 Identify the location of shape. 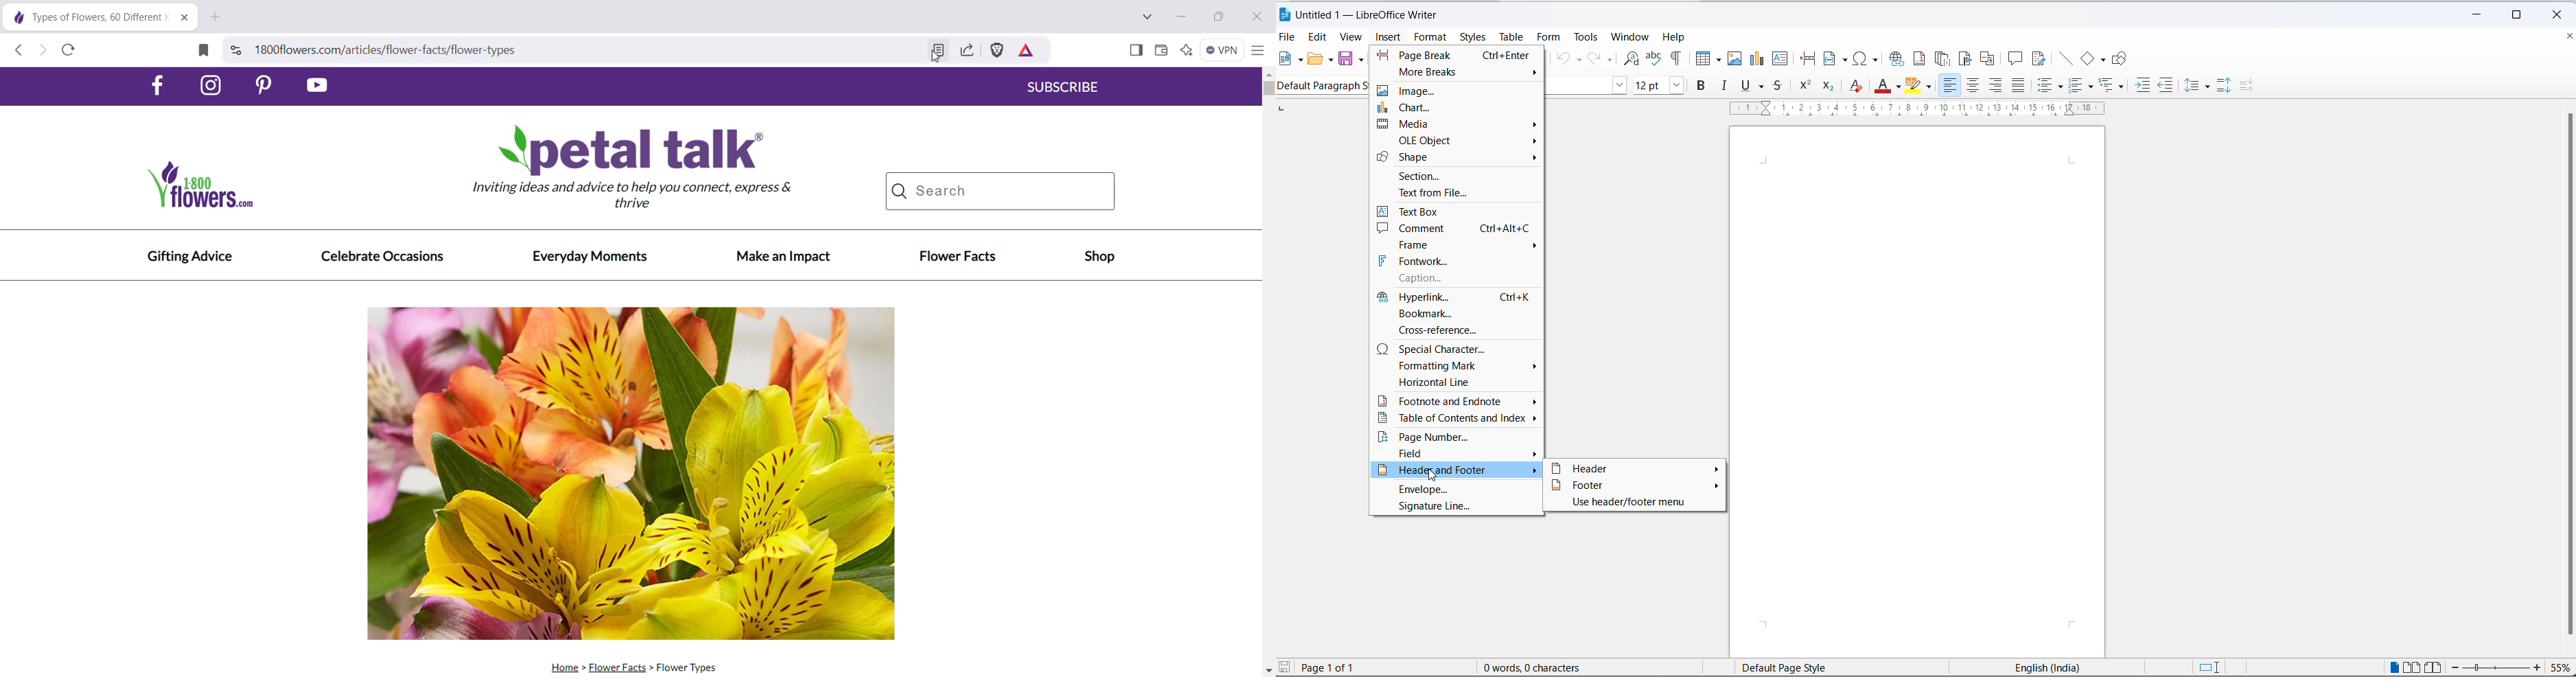
(1460, 159).